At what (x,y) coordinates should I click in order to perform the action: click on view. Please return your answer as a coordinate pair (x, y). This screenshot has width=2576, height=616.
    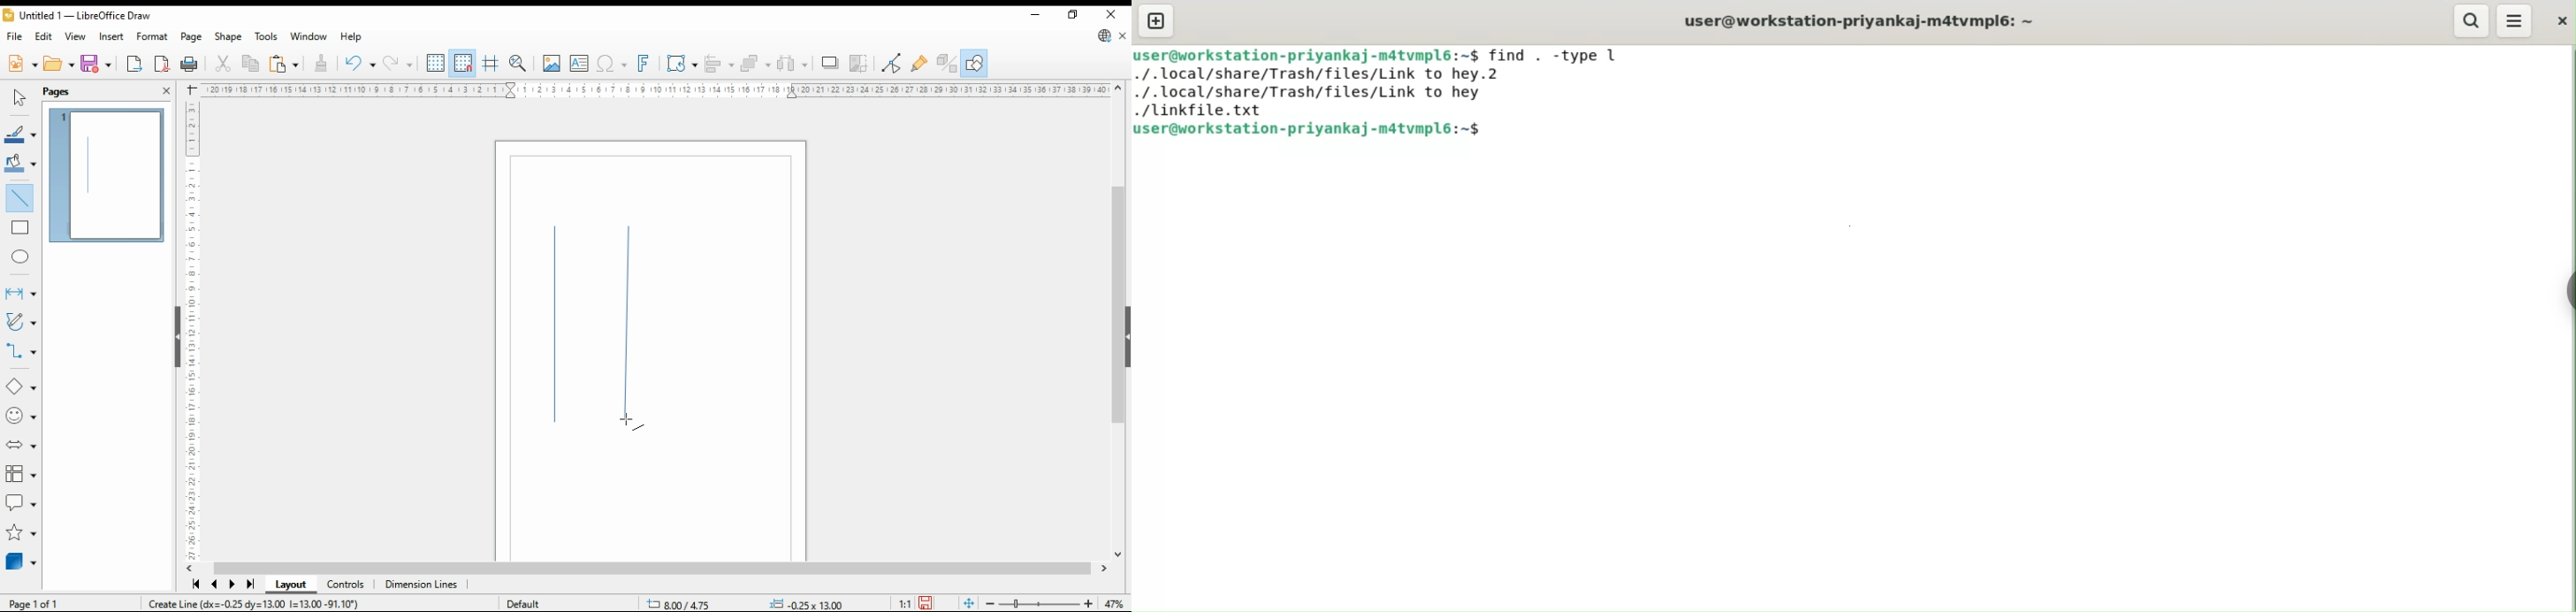
    Looking at the image, I should click on (76, 36).